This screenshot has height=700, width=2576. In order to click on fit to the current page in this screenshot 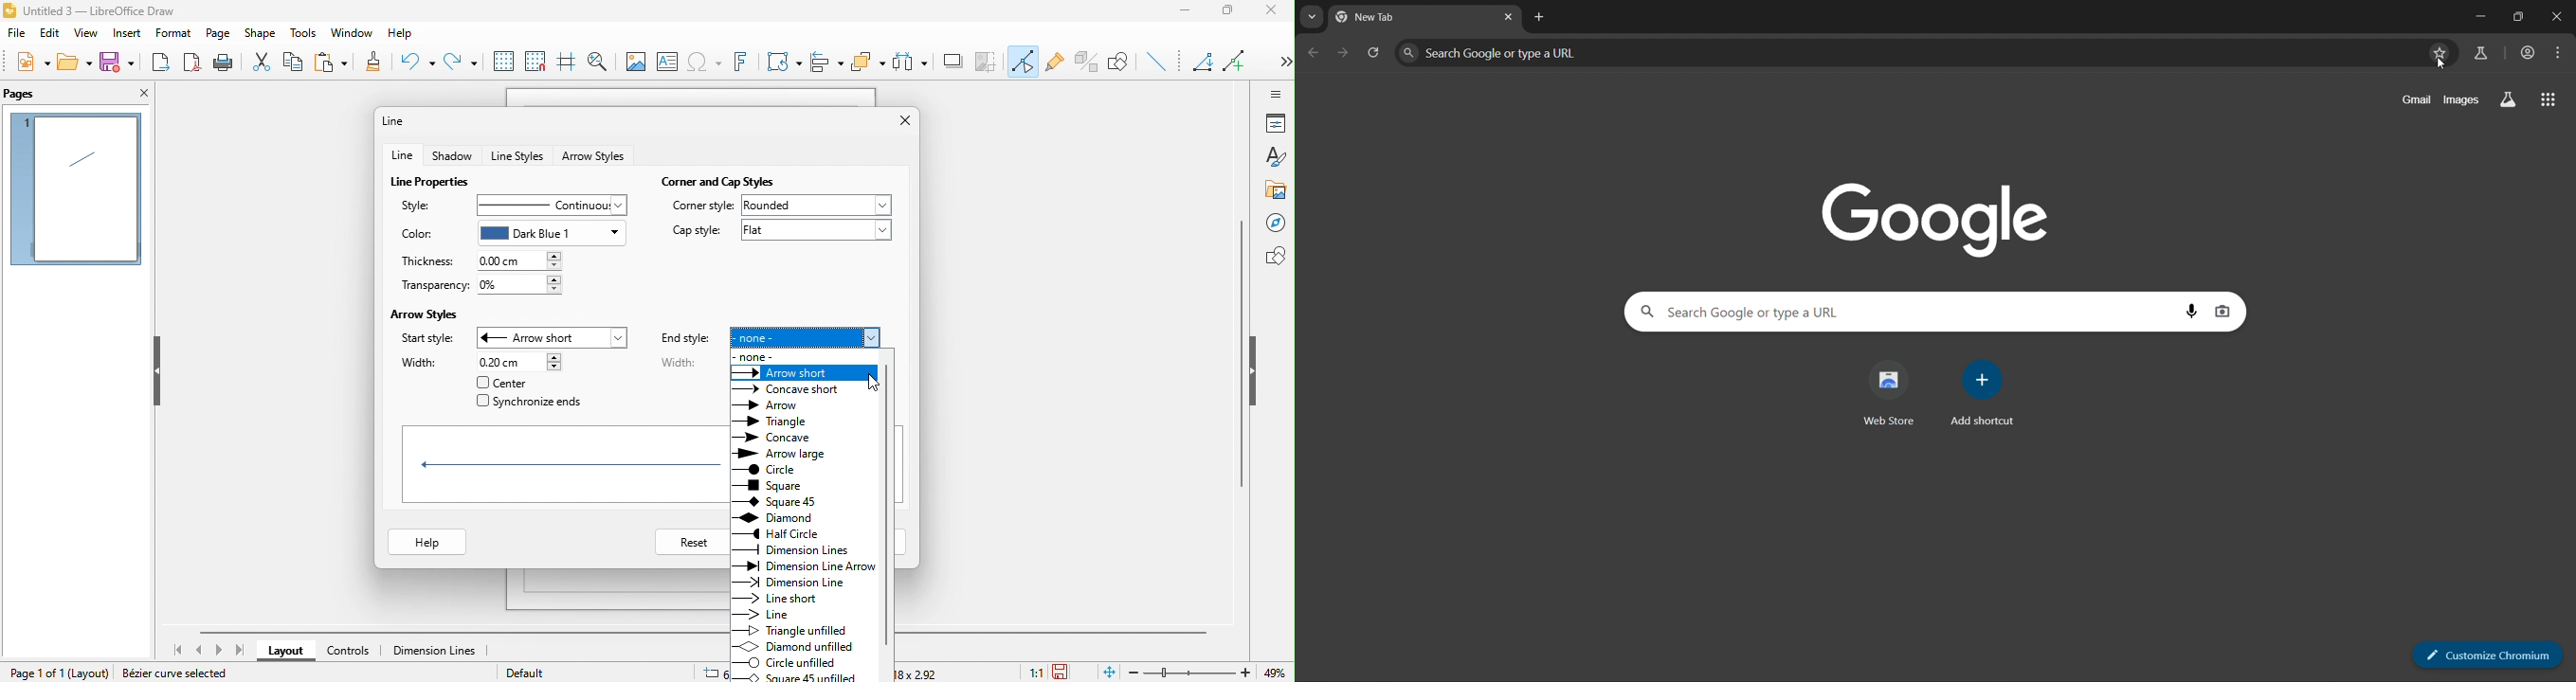, I will do `click(1107, 672)`.